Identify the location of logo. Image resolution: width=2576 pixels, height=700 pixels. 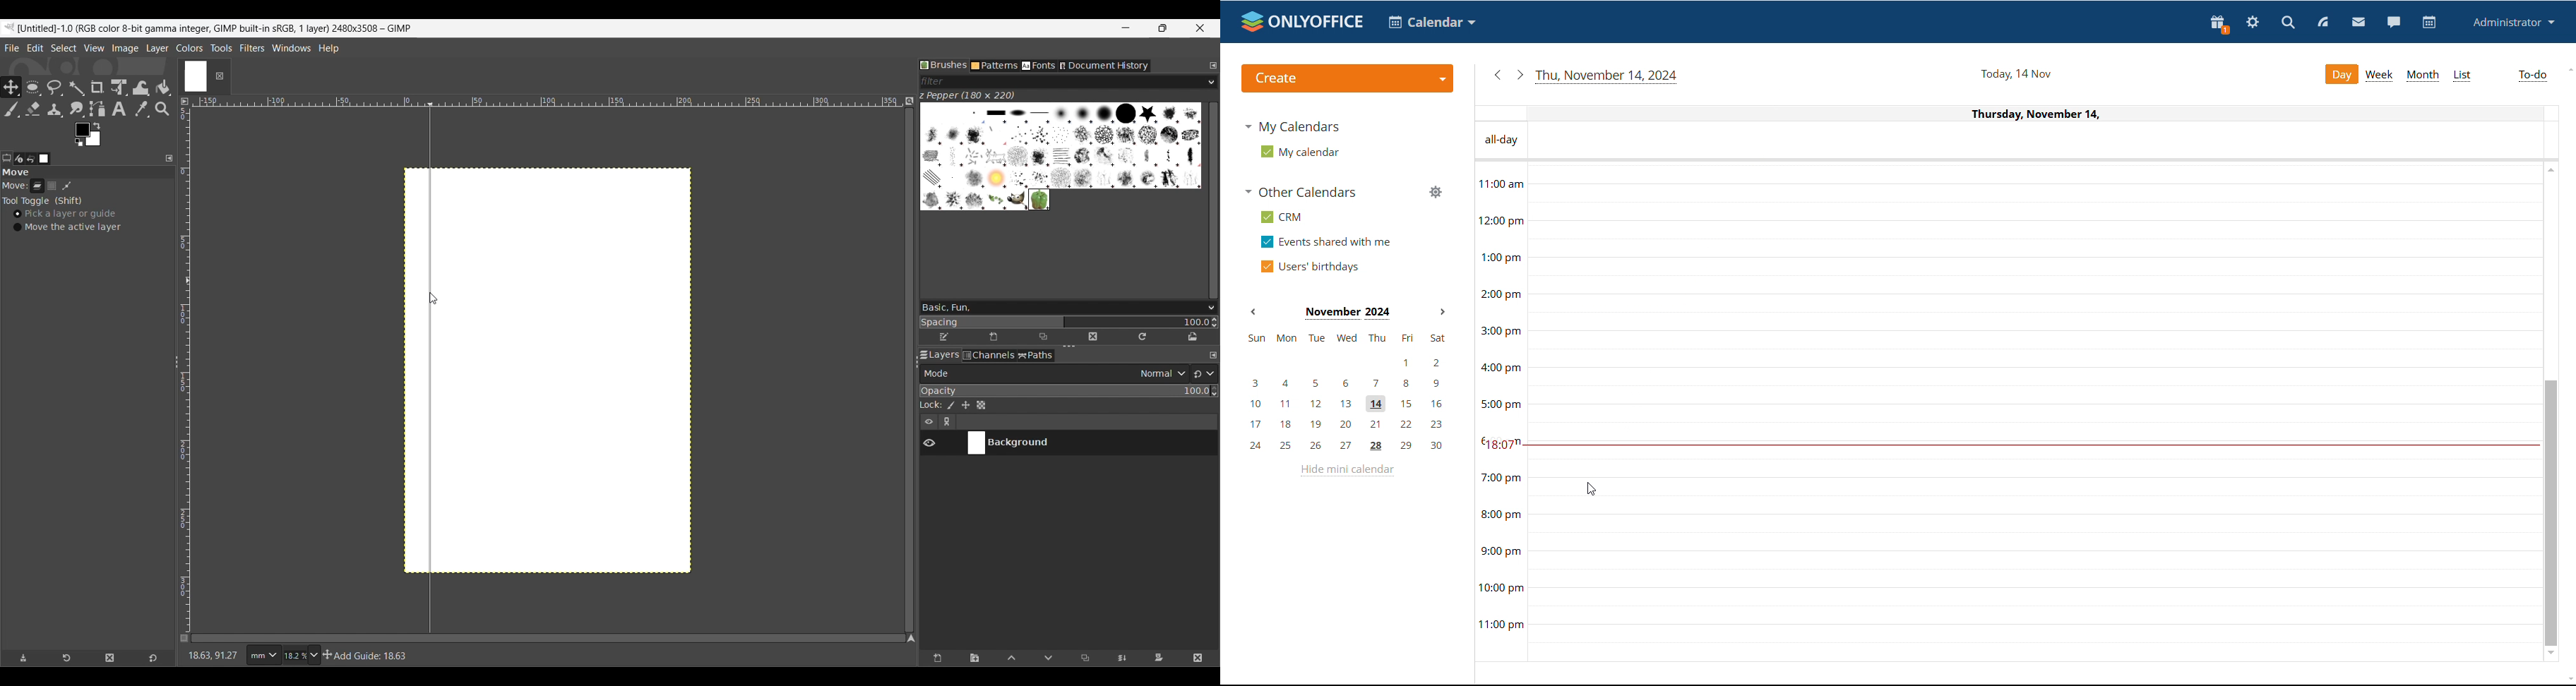
(1303, 22).